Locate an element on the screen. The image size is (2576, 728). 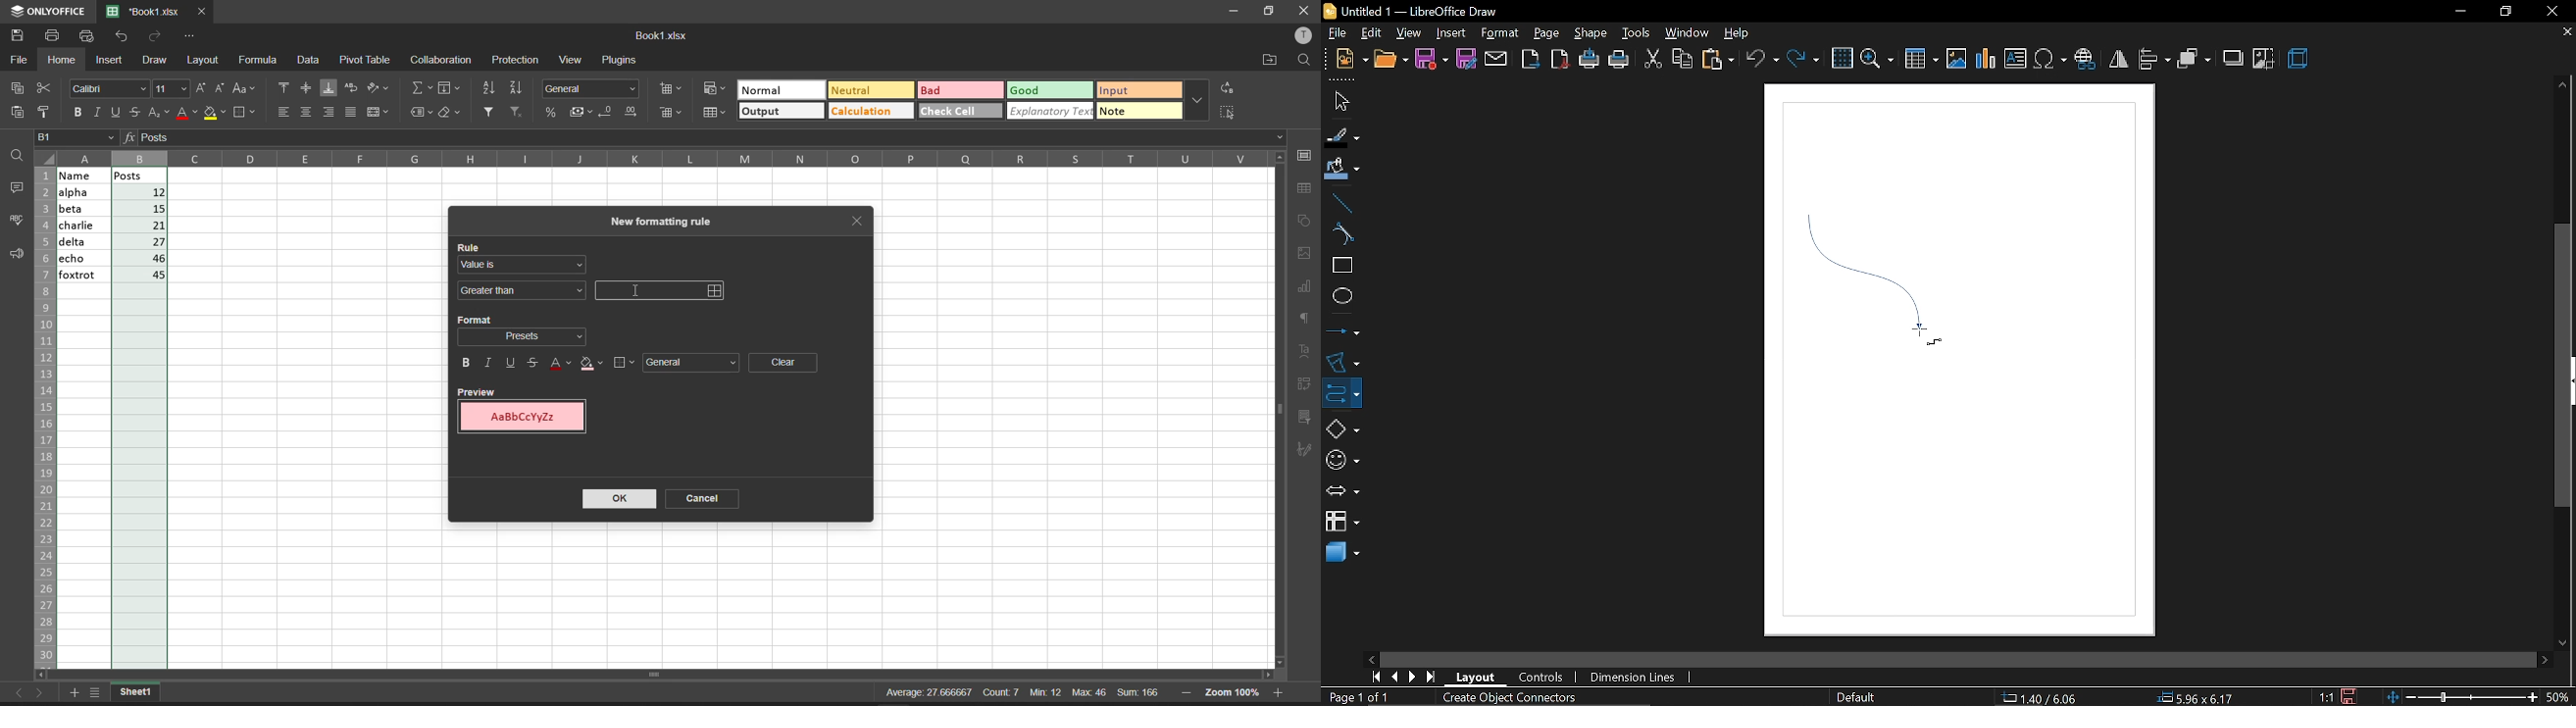
Untitled 1 - LibreOffice Draw is located at coordinates (1412, 11).